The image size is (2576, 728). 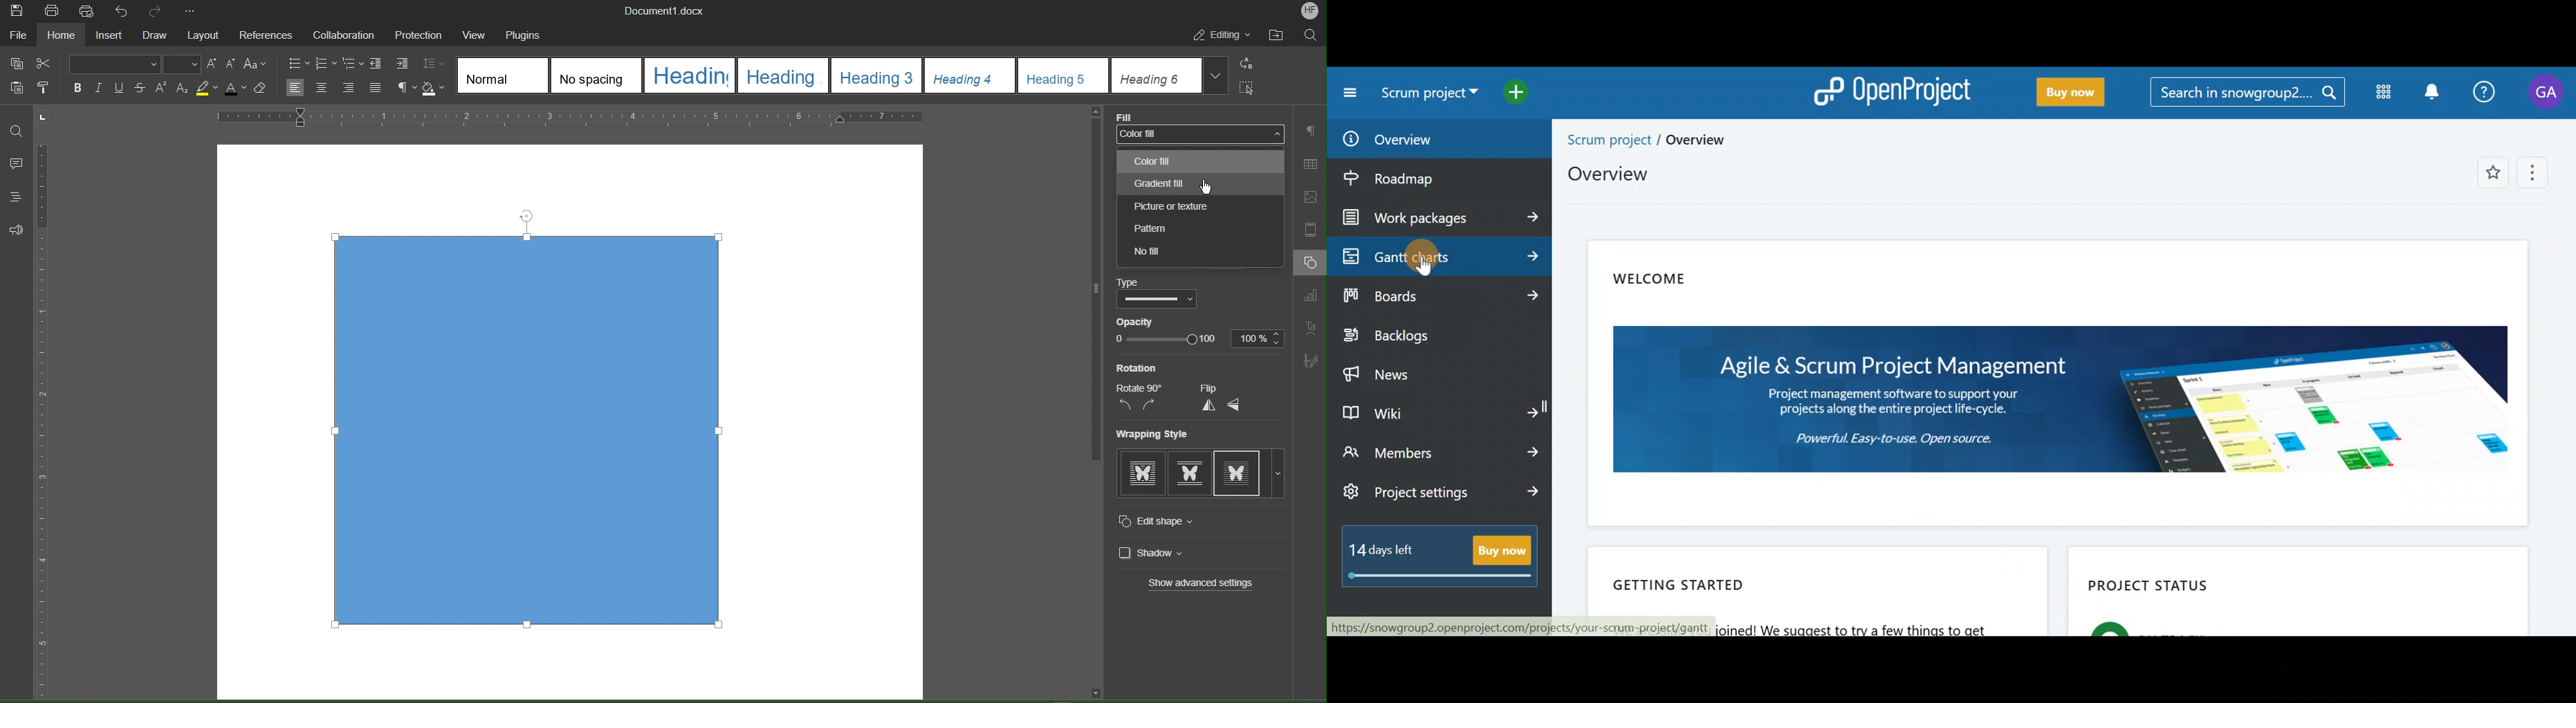 I want to click on Nested List, so click(x=354, y=64).